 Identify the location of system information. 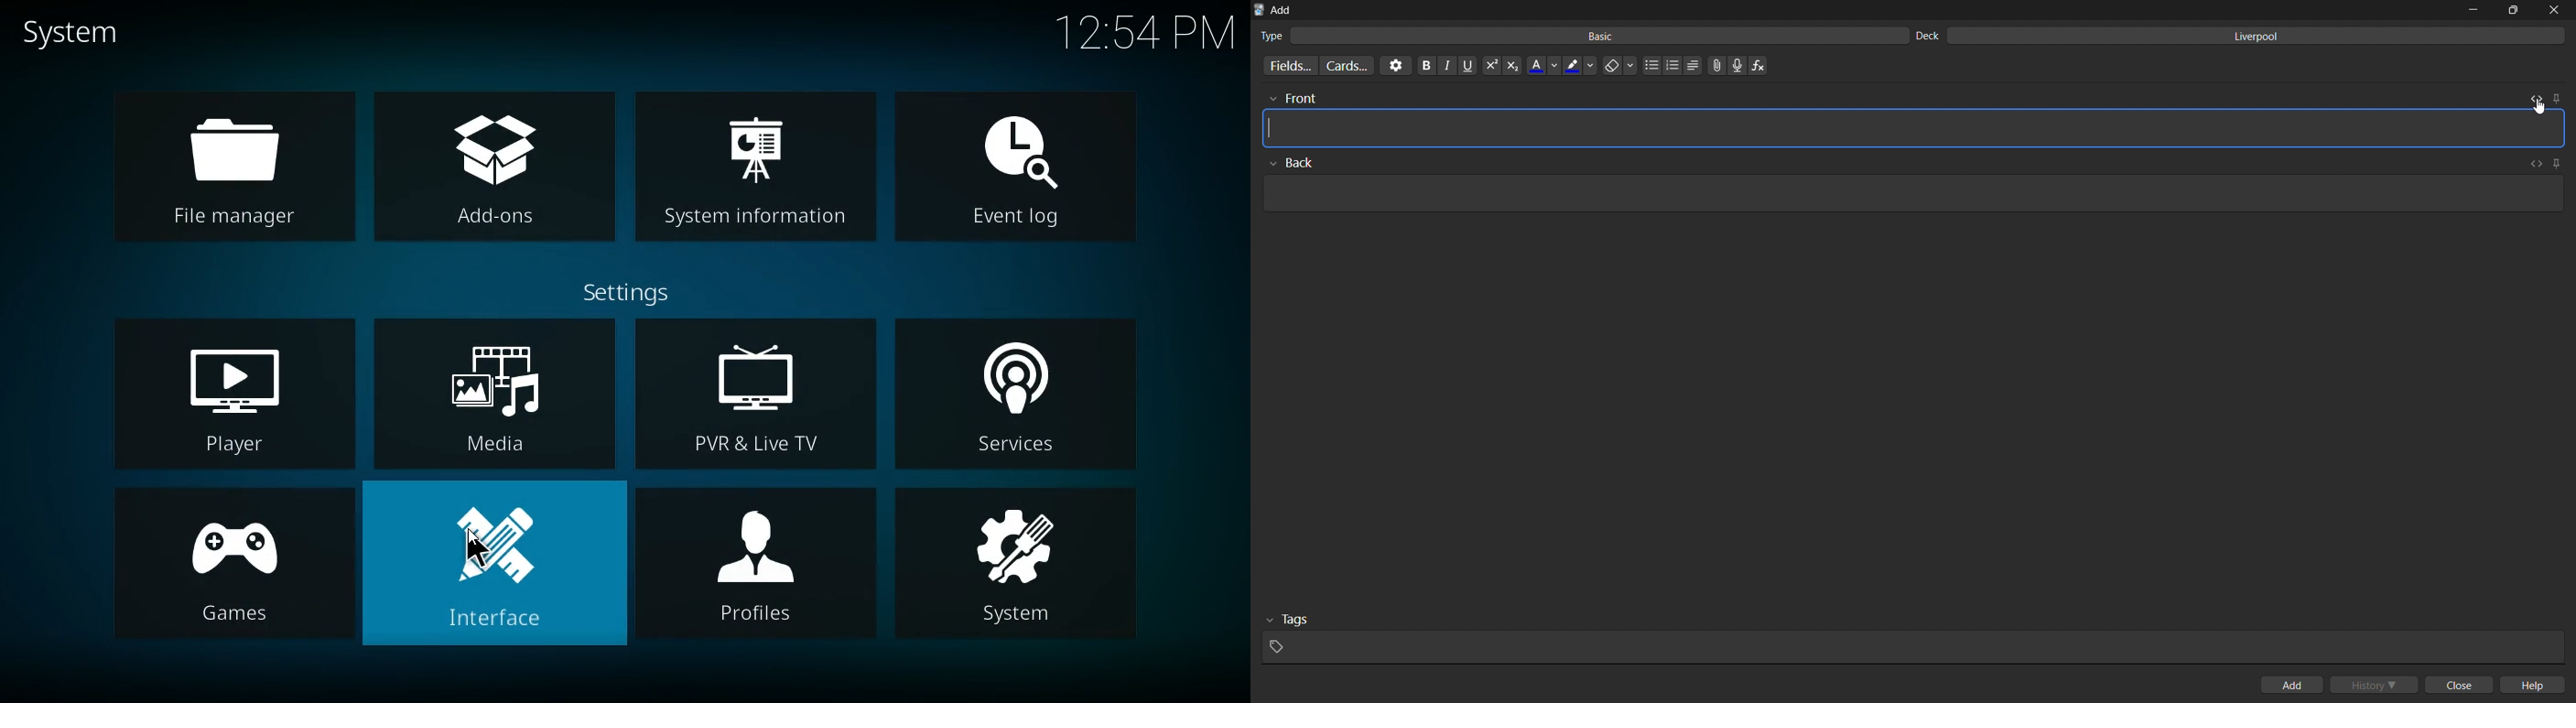
(758, 168).